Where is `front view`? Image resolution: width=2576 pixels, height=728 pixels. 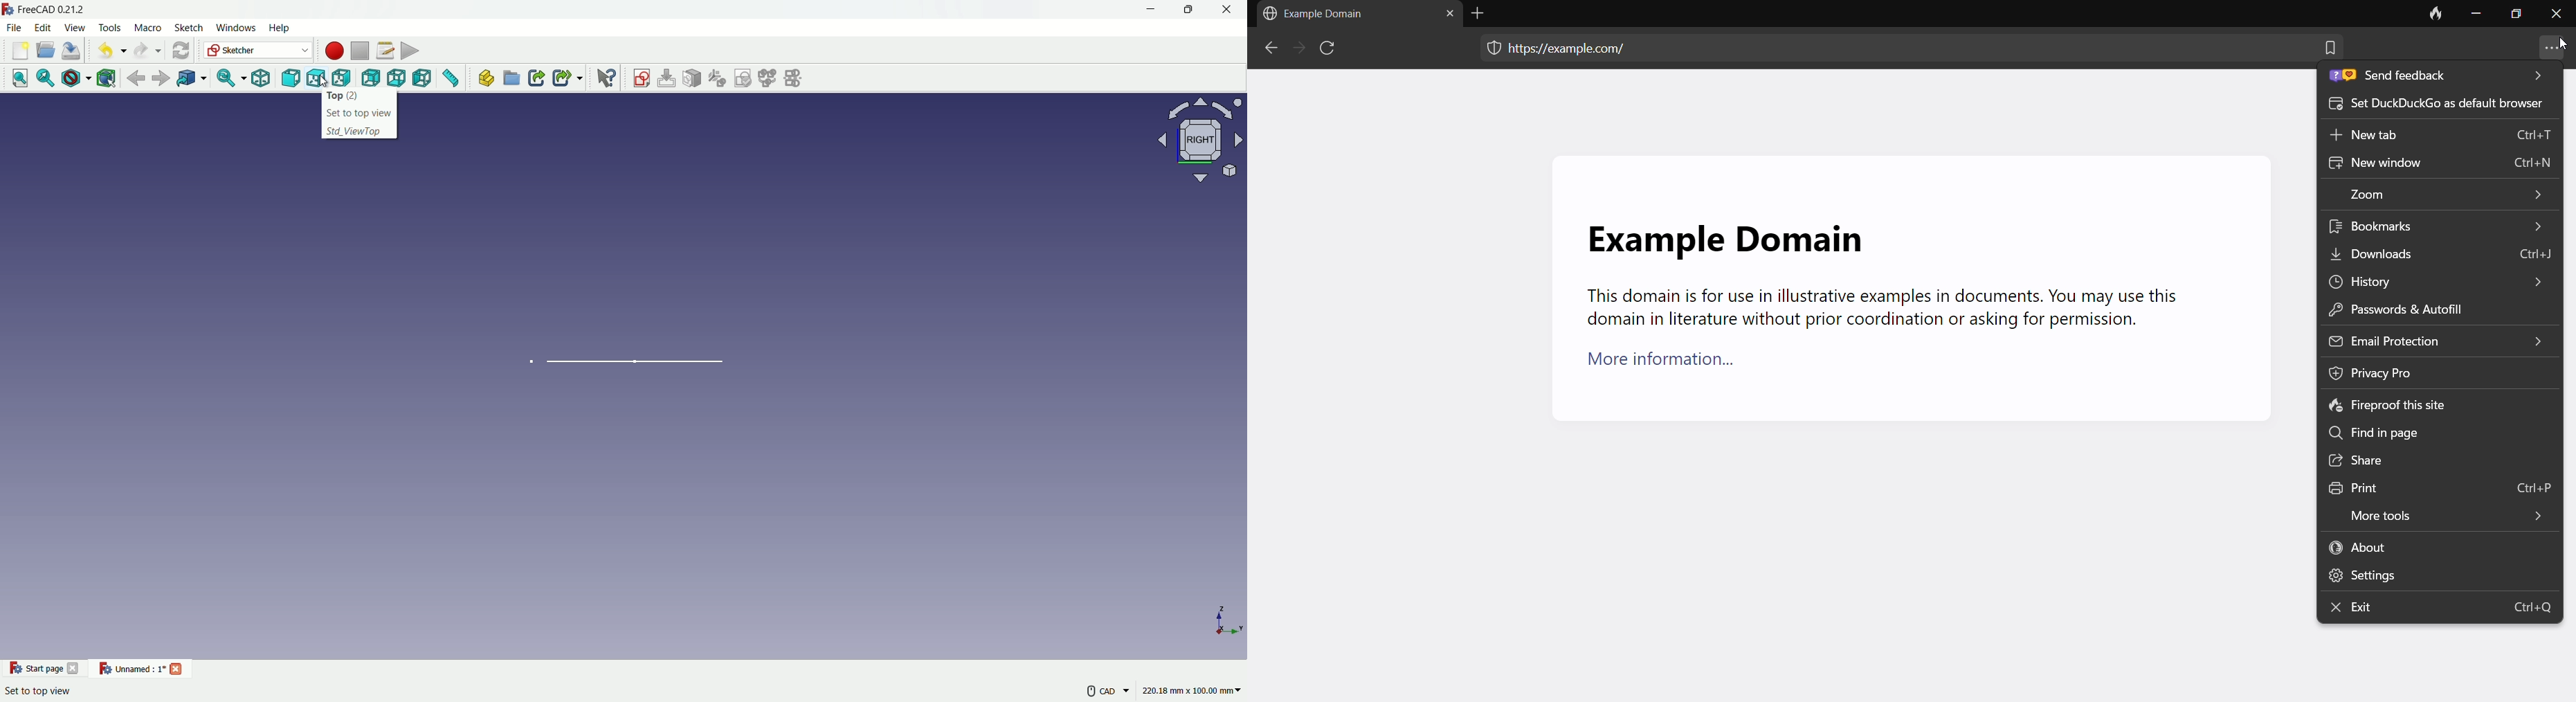
front view is located at coordinates (292, 79).